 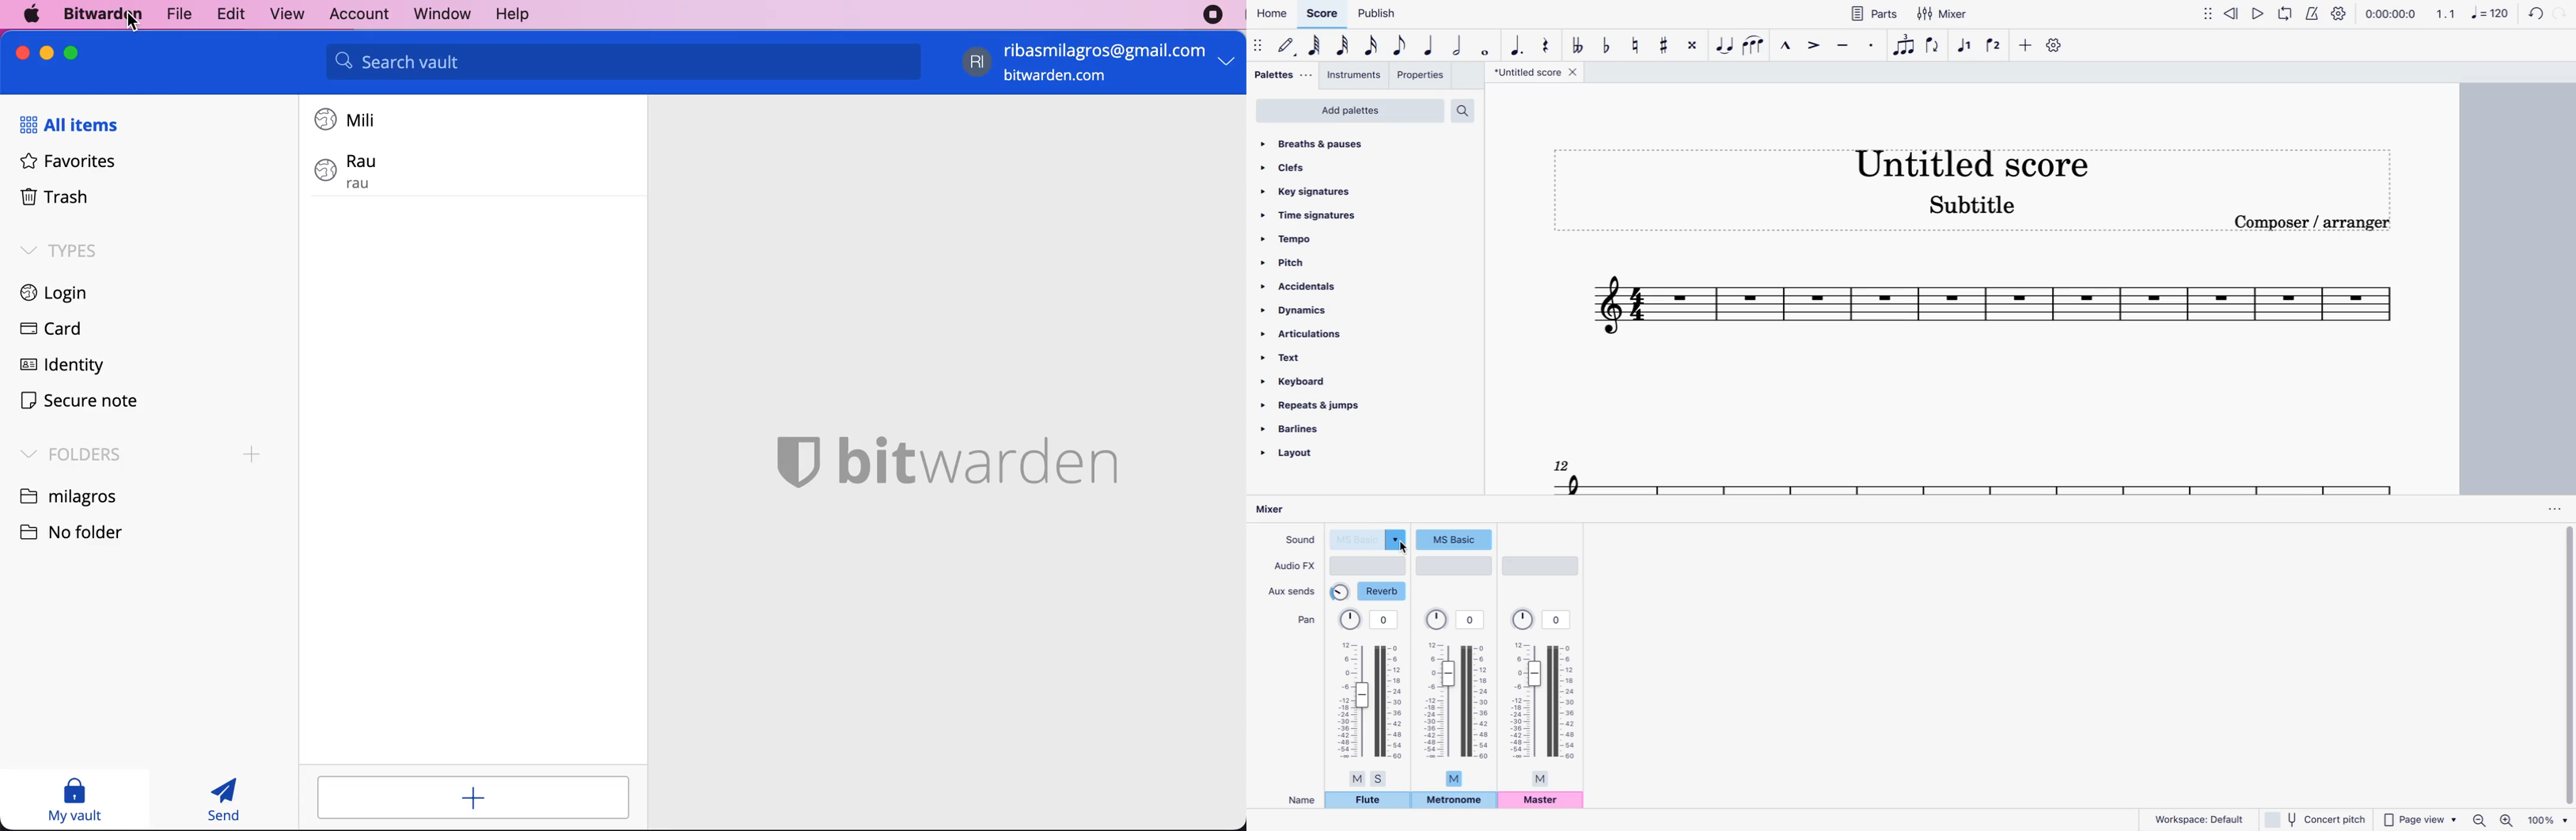 I want to click on types, so click(x=59, y=250).